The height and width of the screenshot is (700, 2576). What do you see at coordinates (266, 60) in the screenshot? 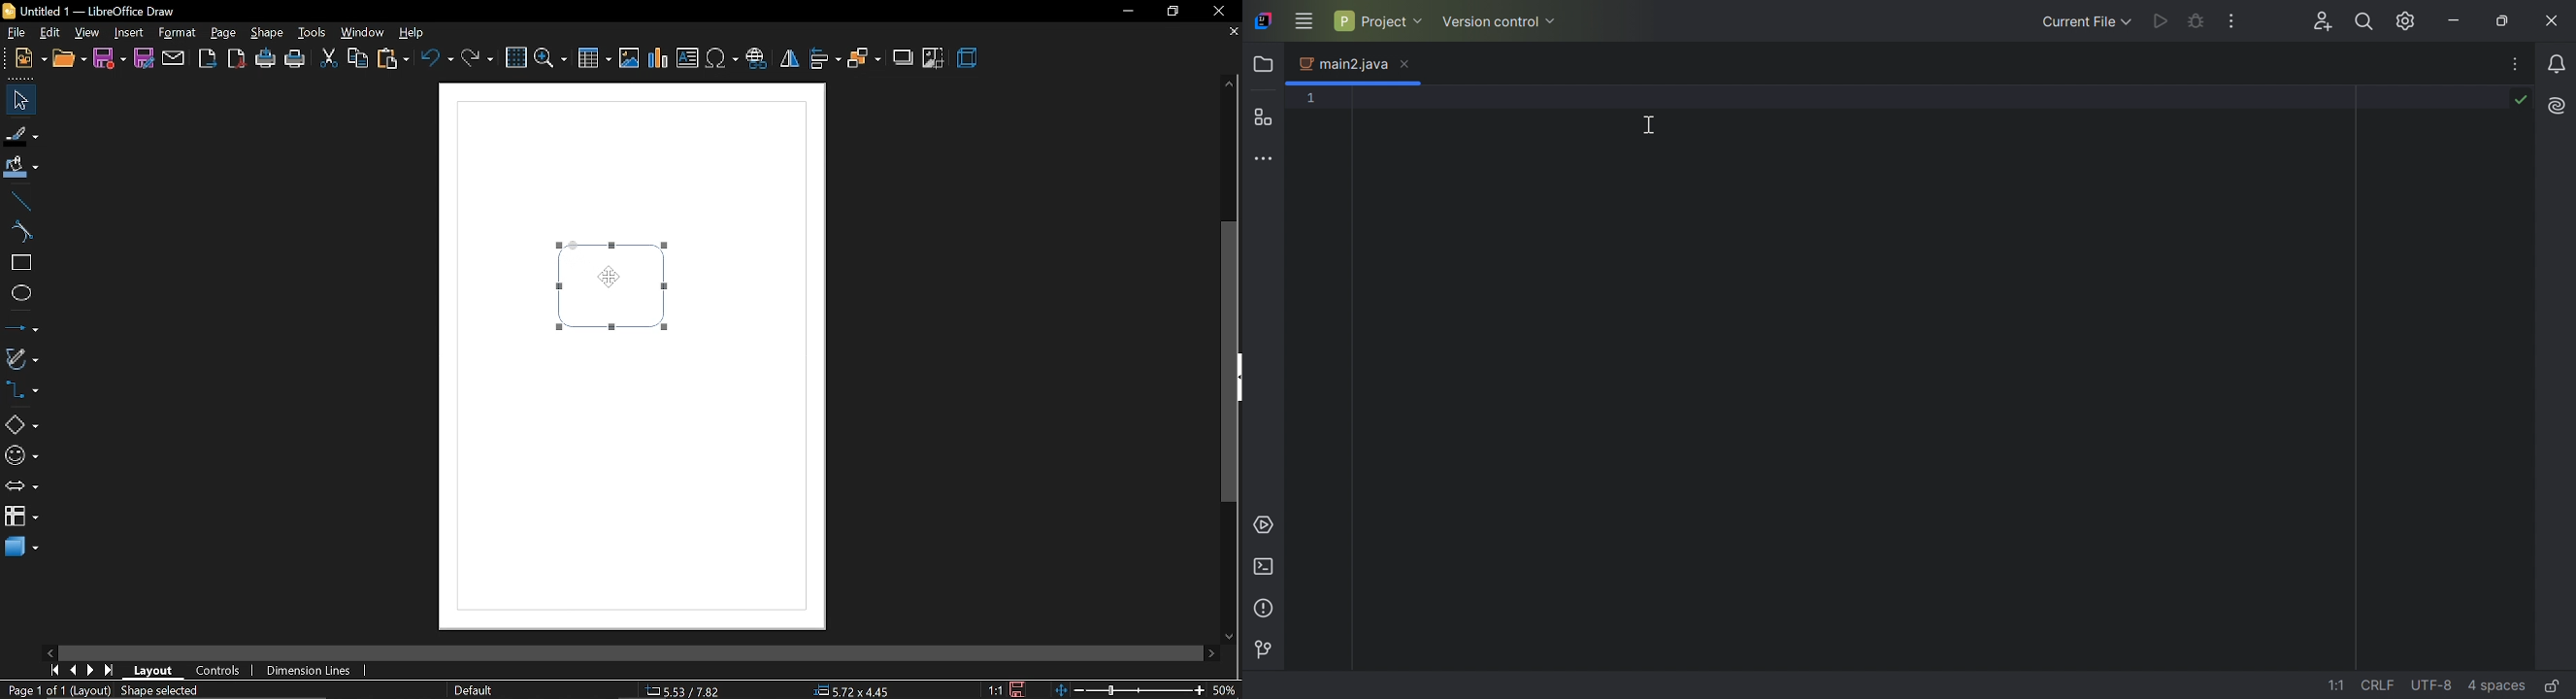
I see `print directly` at bounding box center [266, 60].